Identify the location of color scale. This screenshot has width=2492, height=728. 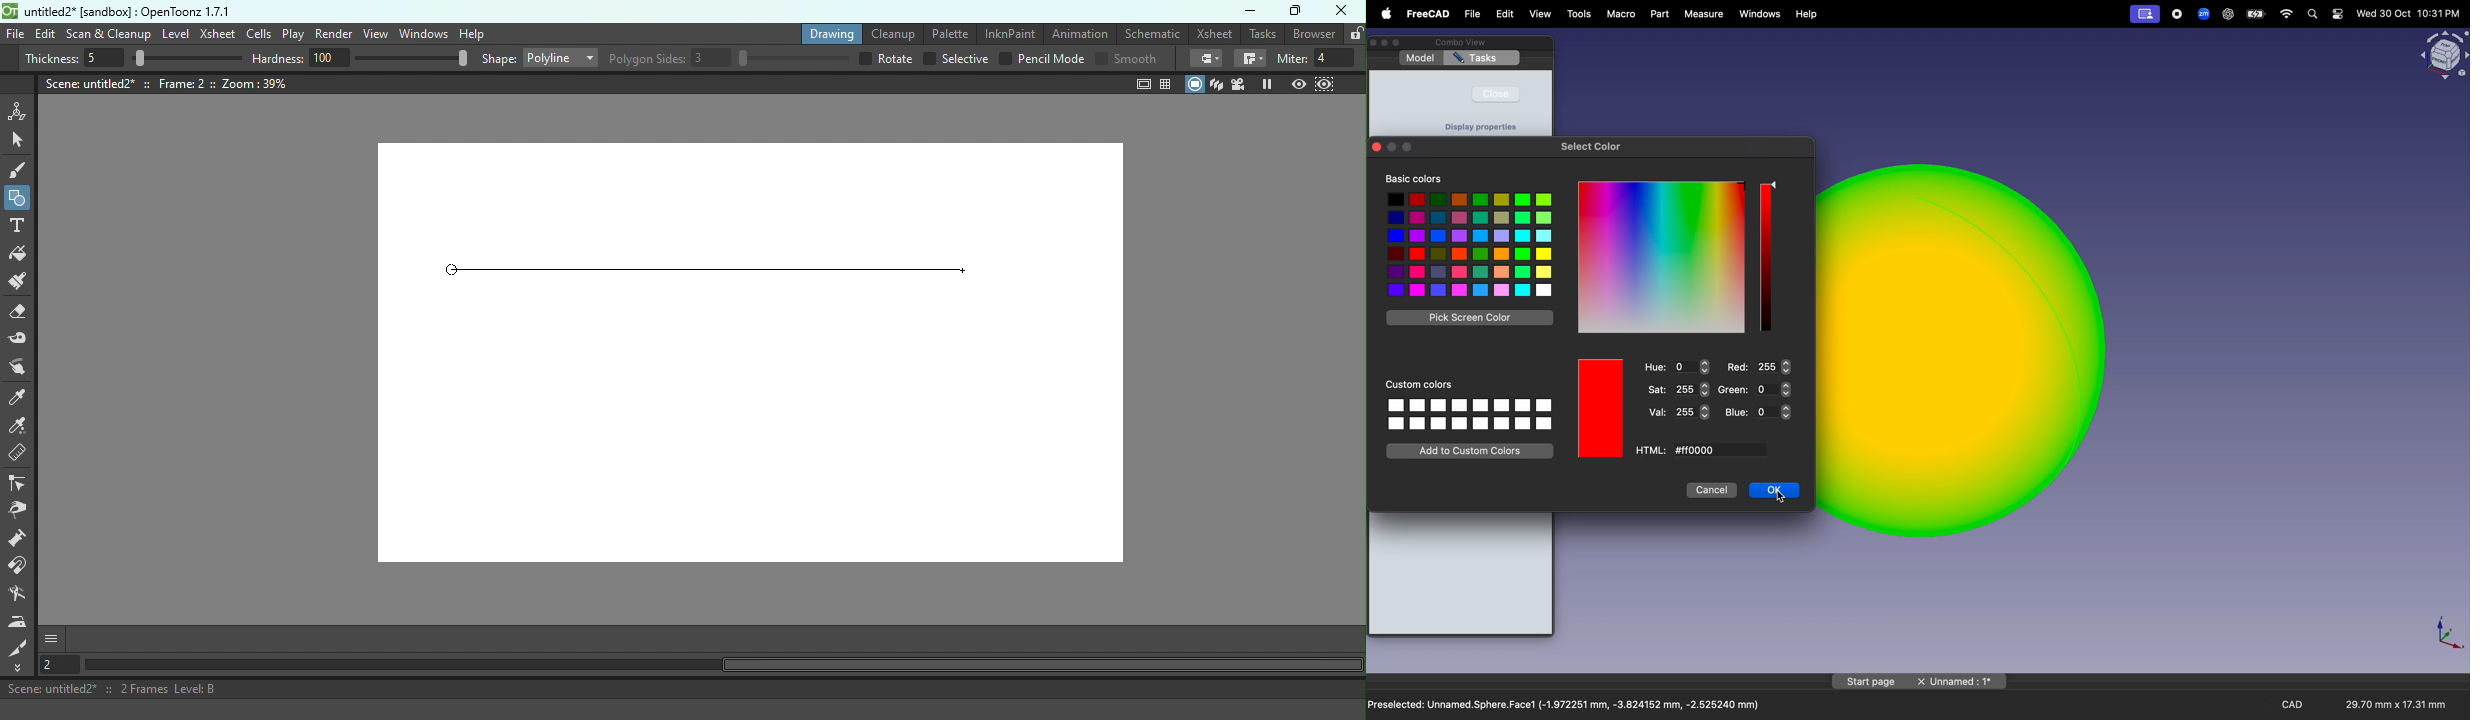
(1662, 257).